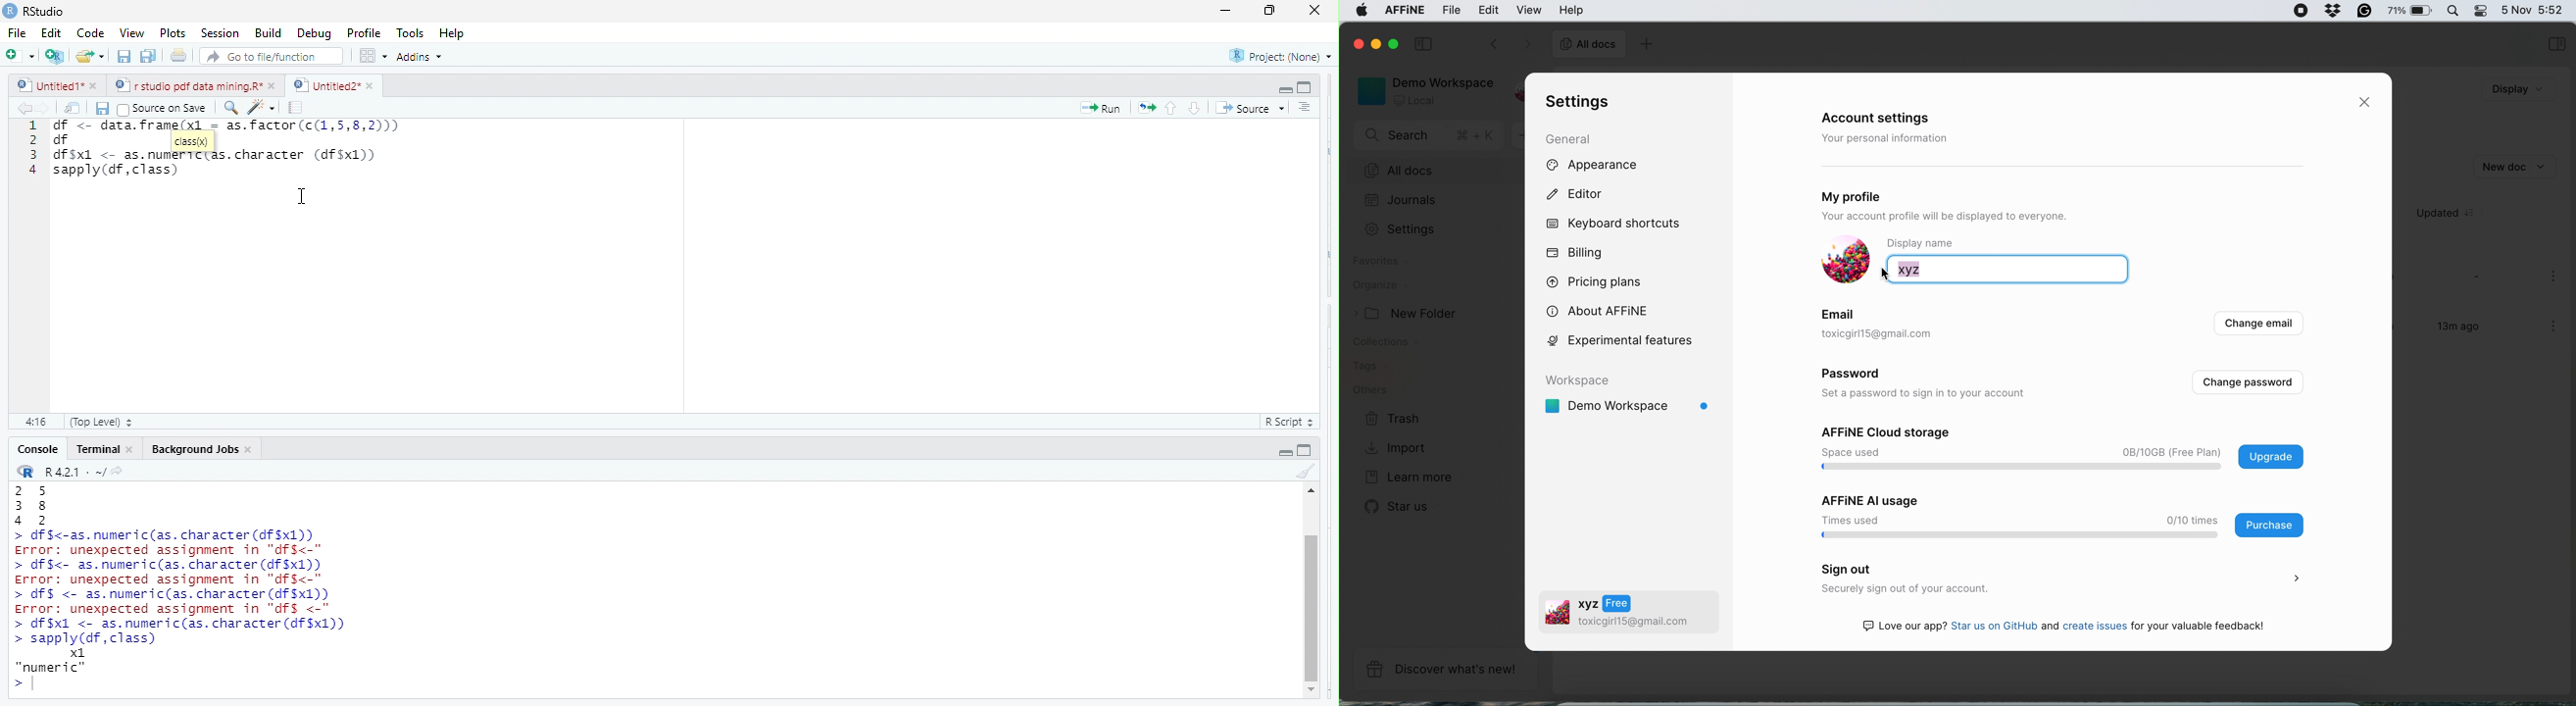  Describe the element at coordinates (2451, 331) in the screenshot. I see `13m ago` at that location.